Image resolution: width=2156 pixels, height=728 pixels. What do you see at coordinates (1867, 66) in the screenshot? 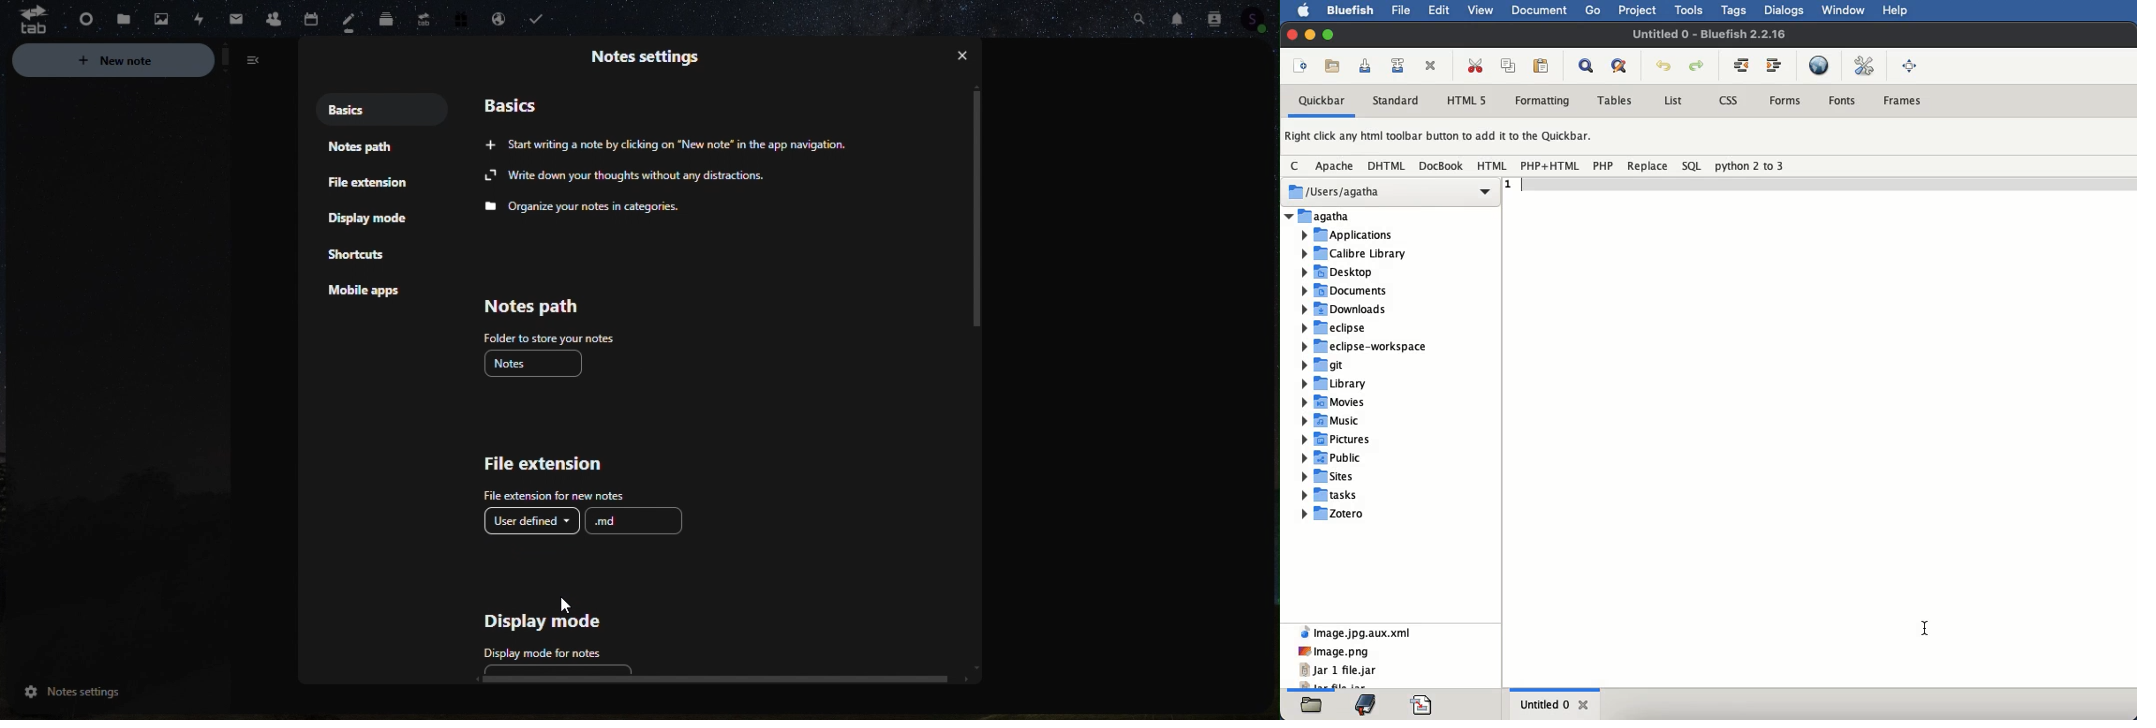
I see `edit preferences` at bounding box center [1867, 66].